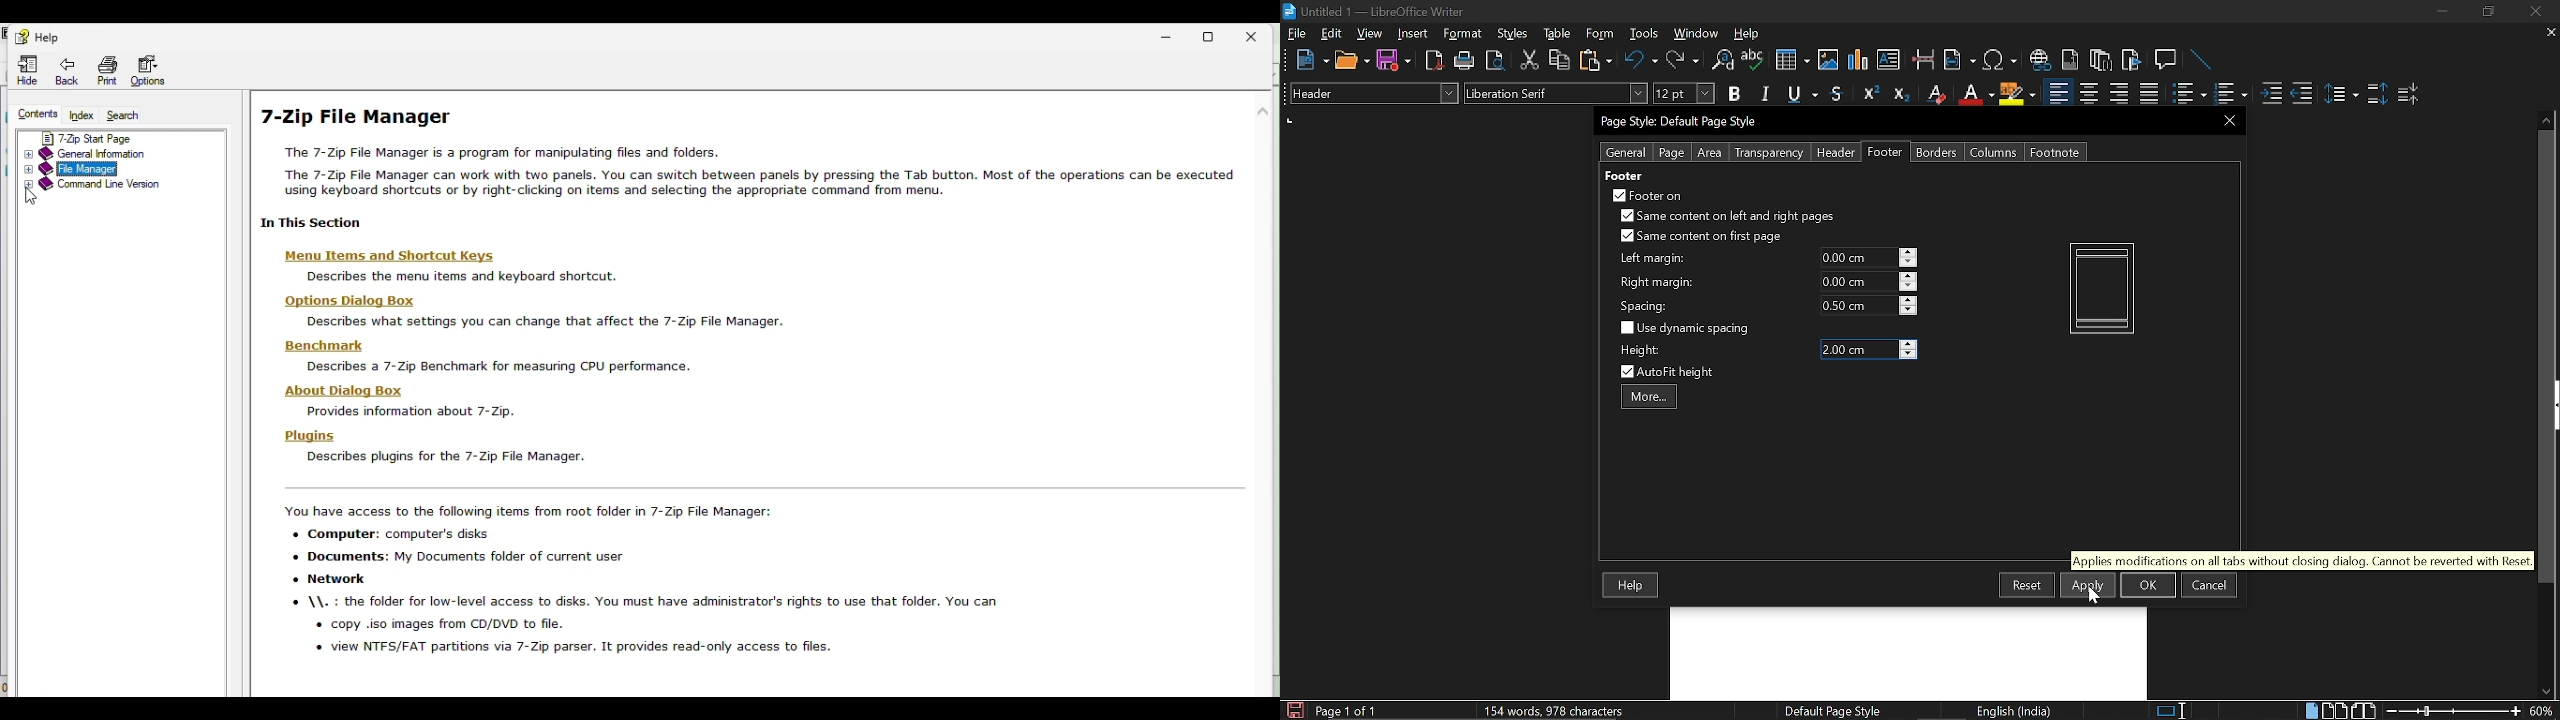 This screenshot has width=2576, height=728. Describe the element at coordinates (1767, 153) in the screenshot. I see `Transparency` at that location.